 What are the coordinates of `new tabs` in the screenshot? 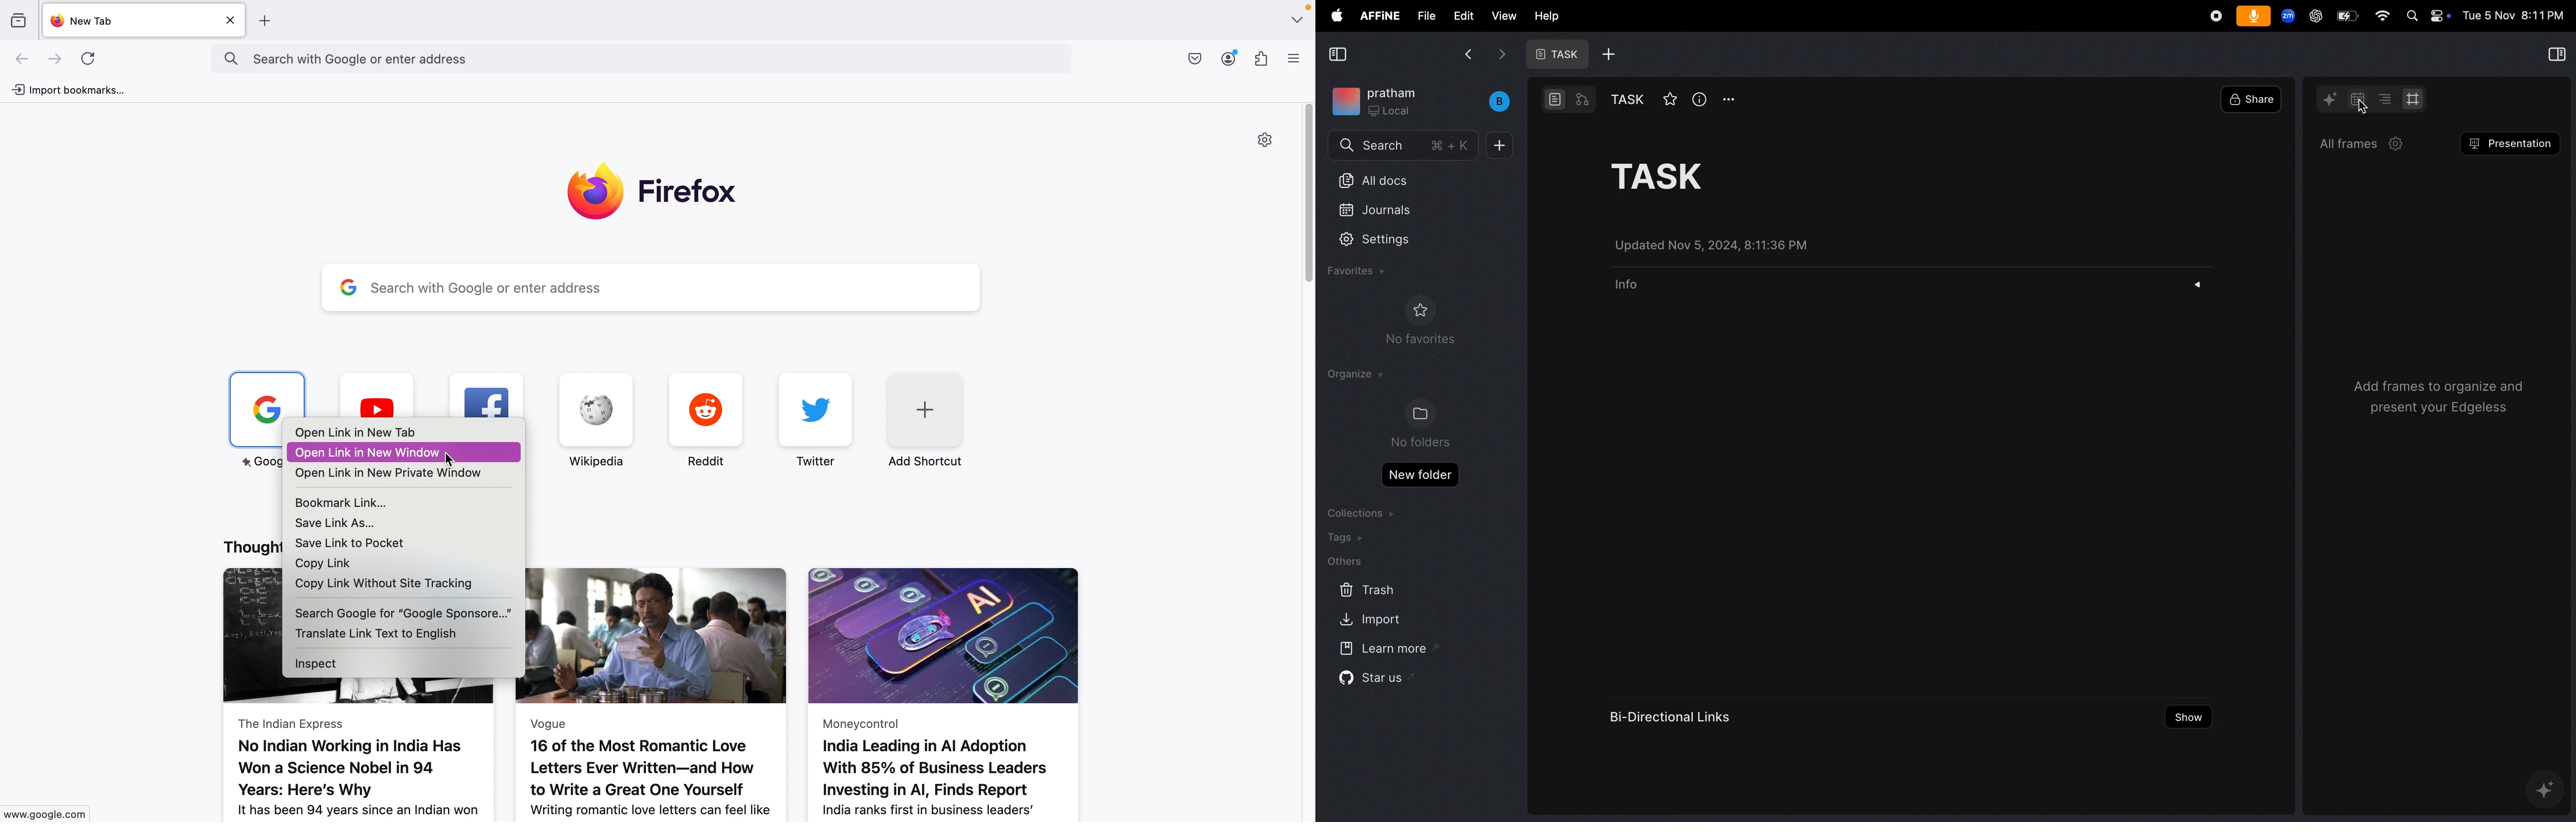 It's located at (144, 21).